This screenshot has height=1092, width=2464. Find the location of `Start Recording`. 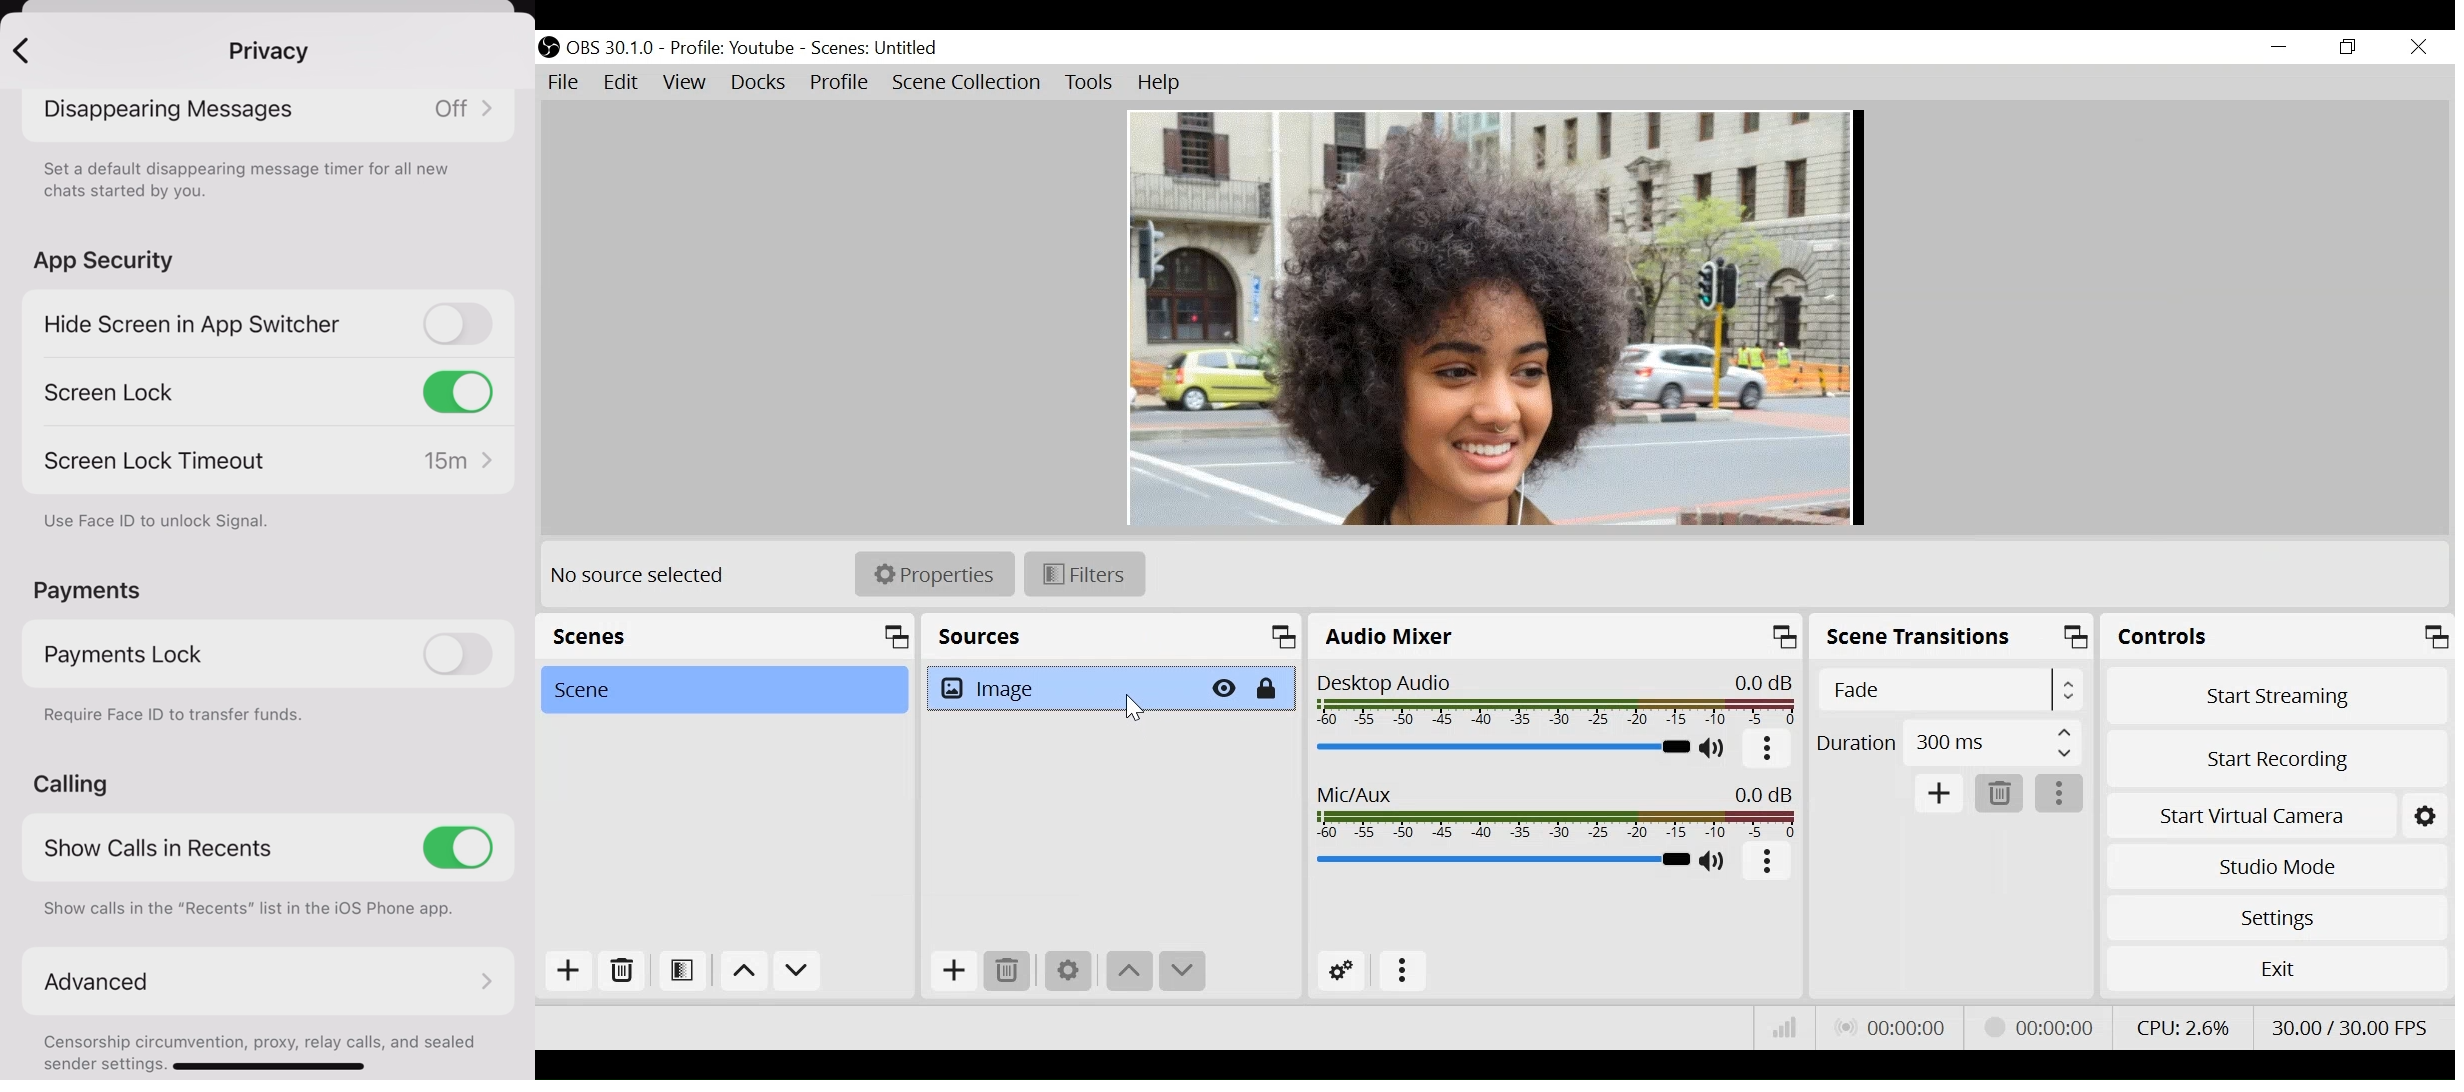

Start Recording is located at coordinates (2274, 760).